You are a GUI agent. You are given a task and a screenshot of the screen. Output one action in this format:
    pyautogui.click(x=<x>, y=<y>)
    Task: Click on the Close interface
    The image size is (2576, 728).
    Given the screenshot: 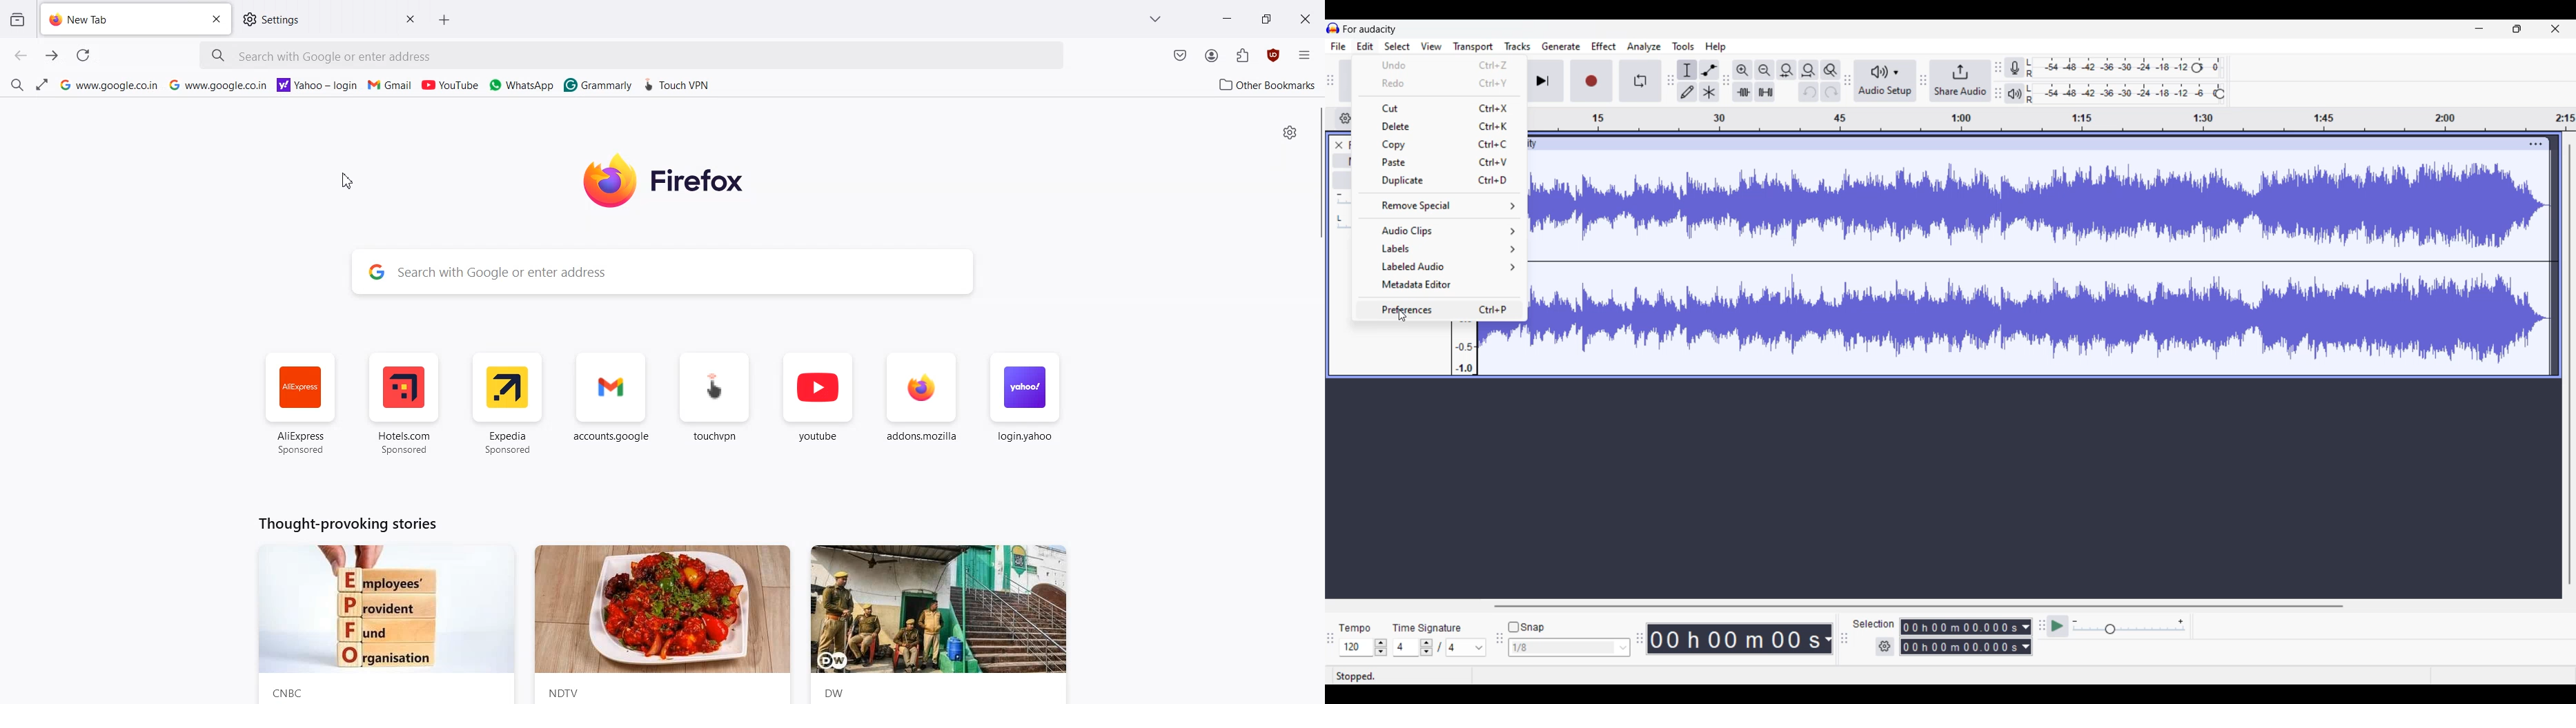 What is the action you would take?
    pyautogui.click(x=2555, y=29)
    